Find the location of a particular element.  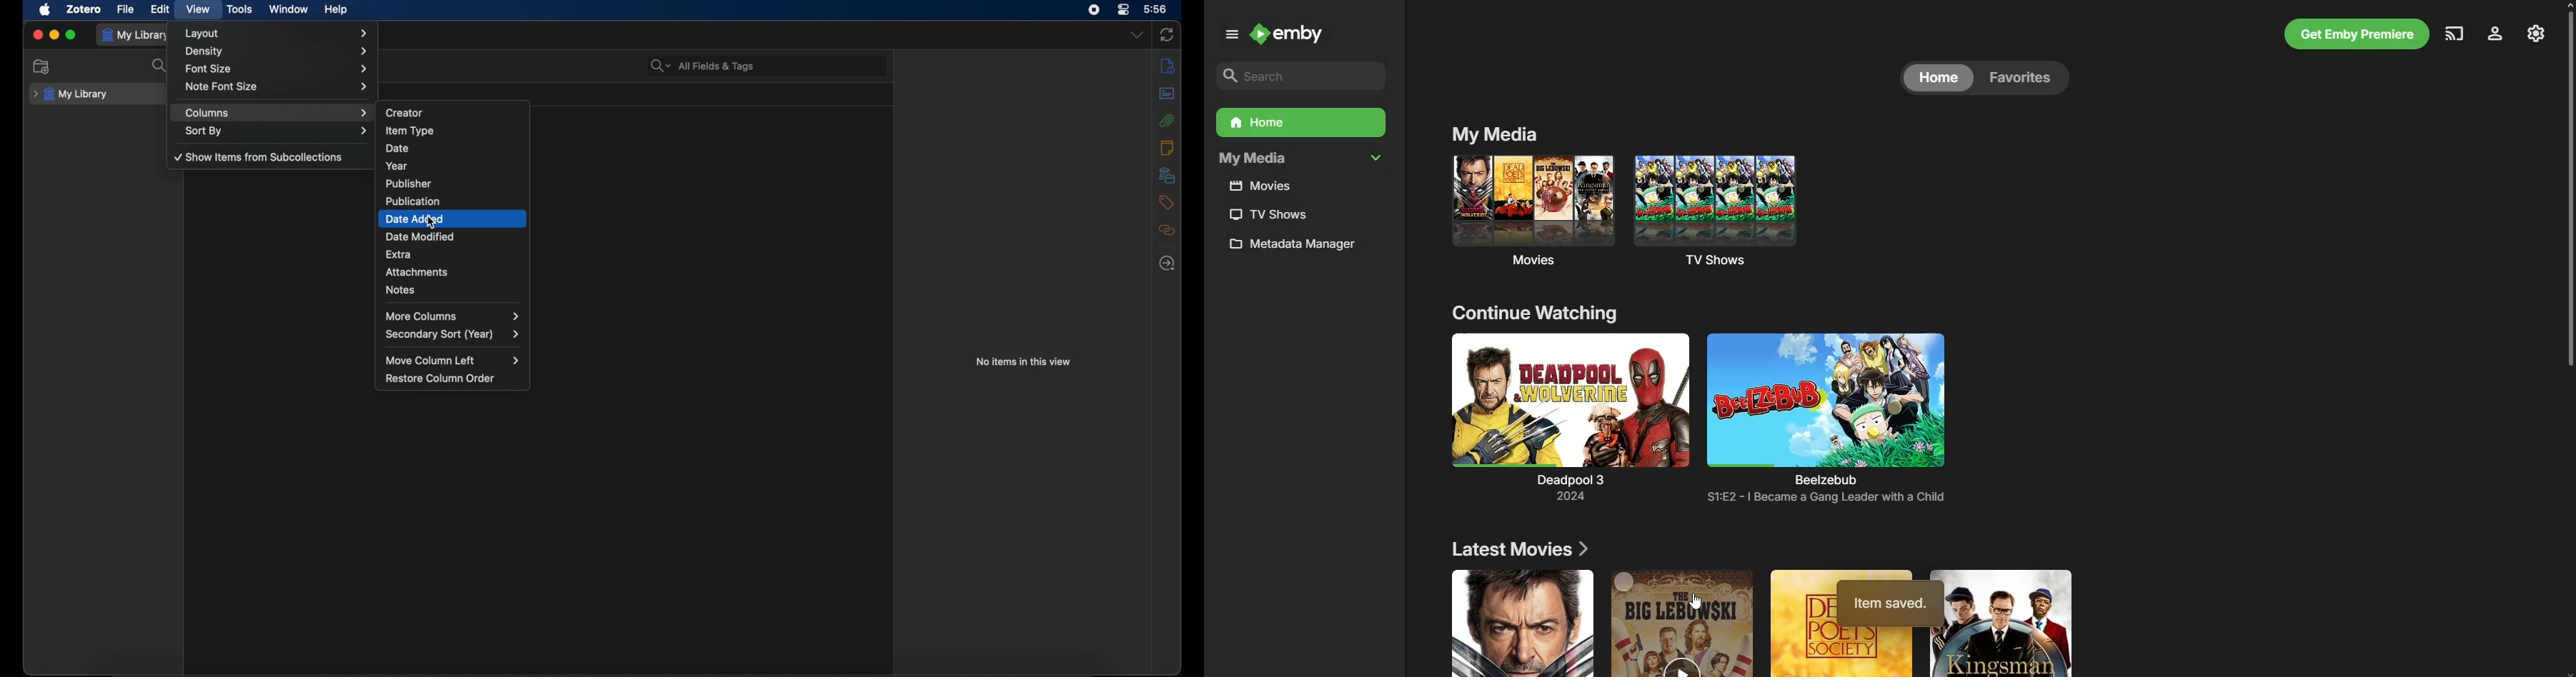

edit is located at coordinates (162, 9).